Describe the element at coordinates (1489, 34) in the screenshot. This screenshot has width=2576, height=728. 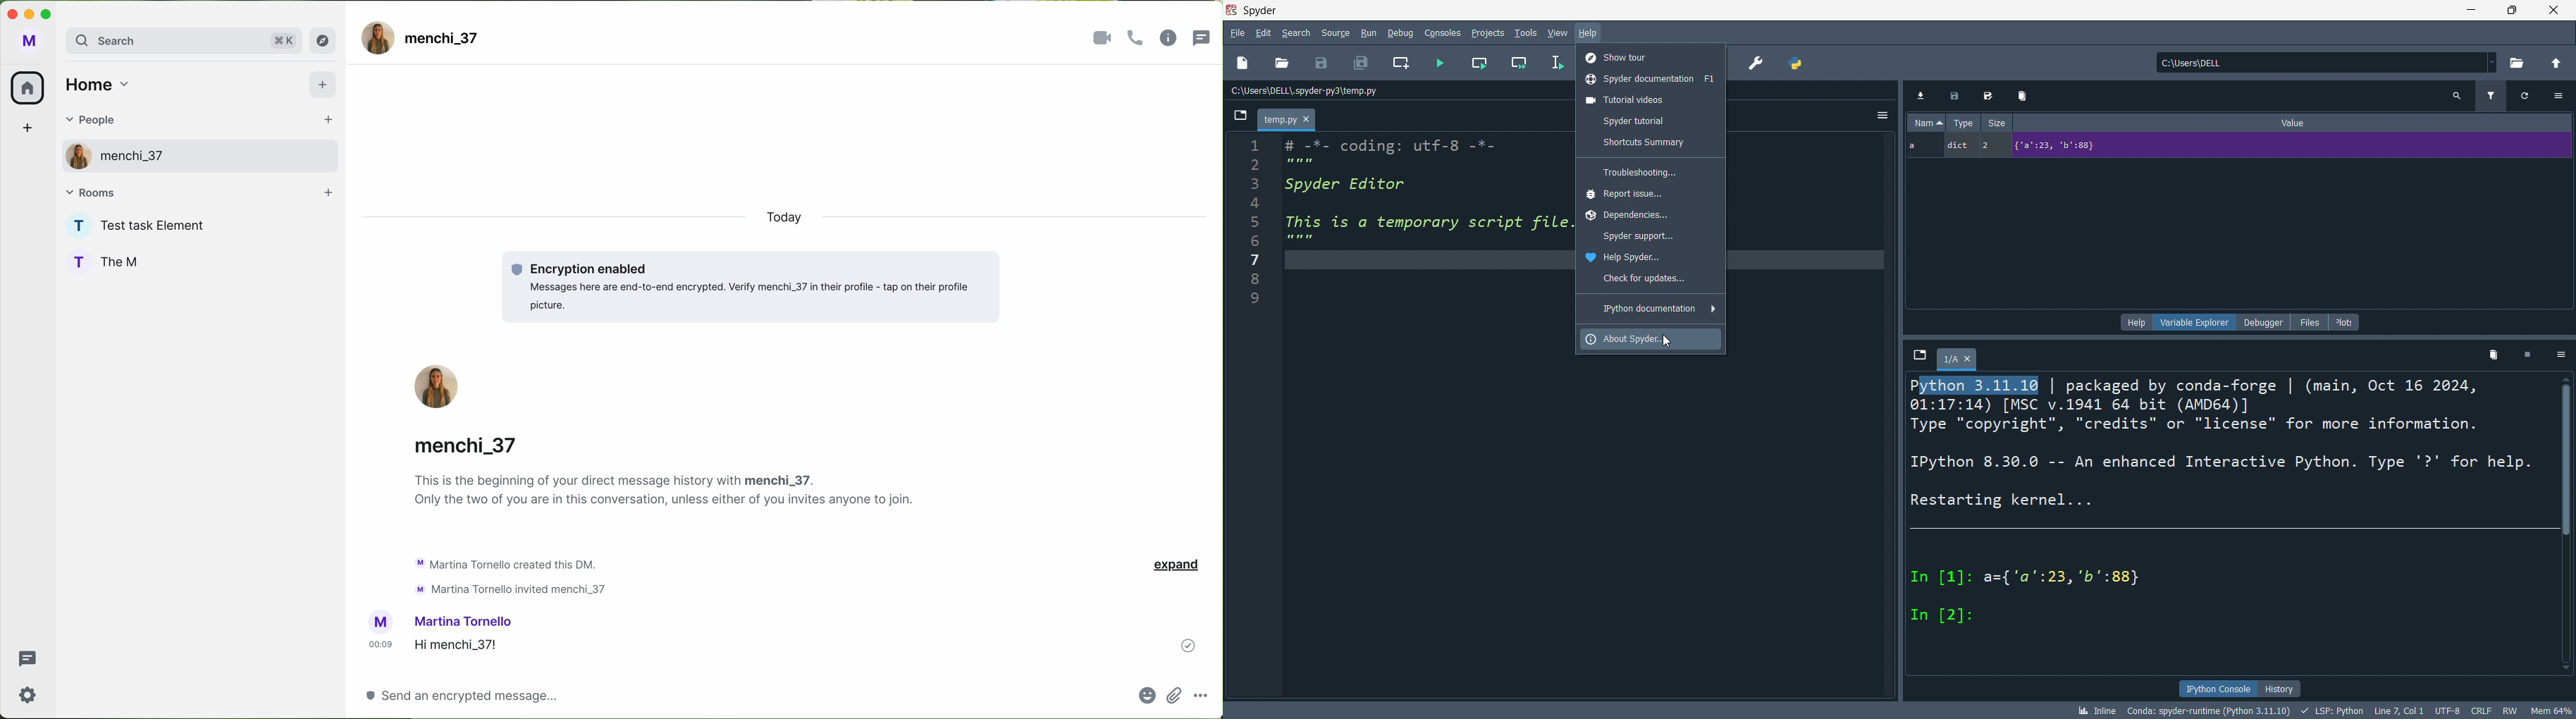
I see `projects` at that location.